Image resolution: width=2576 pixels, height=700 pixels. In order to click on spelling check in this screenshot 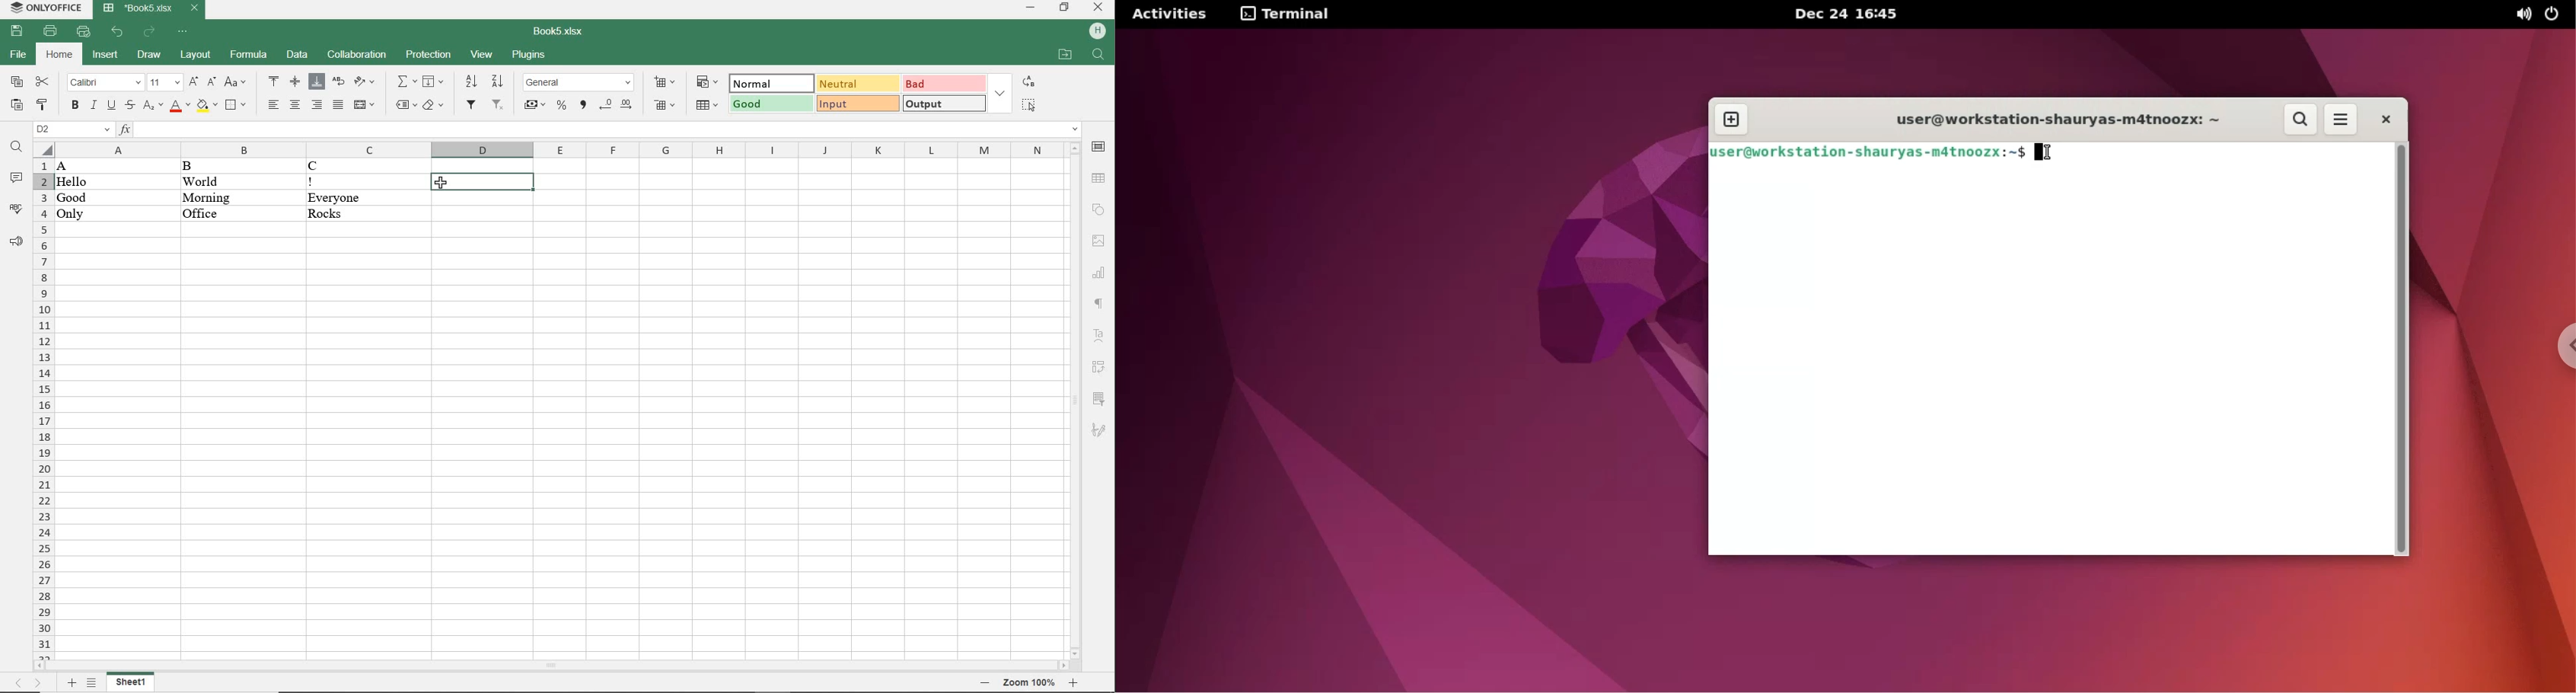, I will do `click(17, 210)`.